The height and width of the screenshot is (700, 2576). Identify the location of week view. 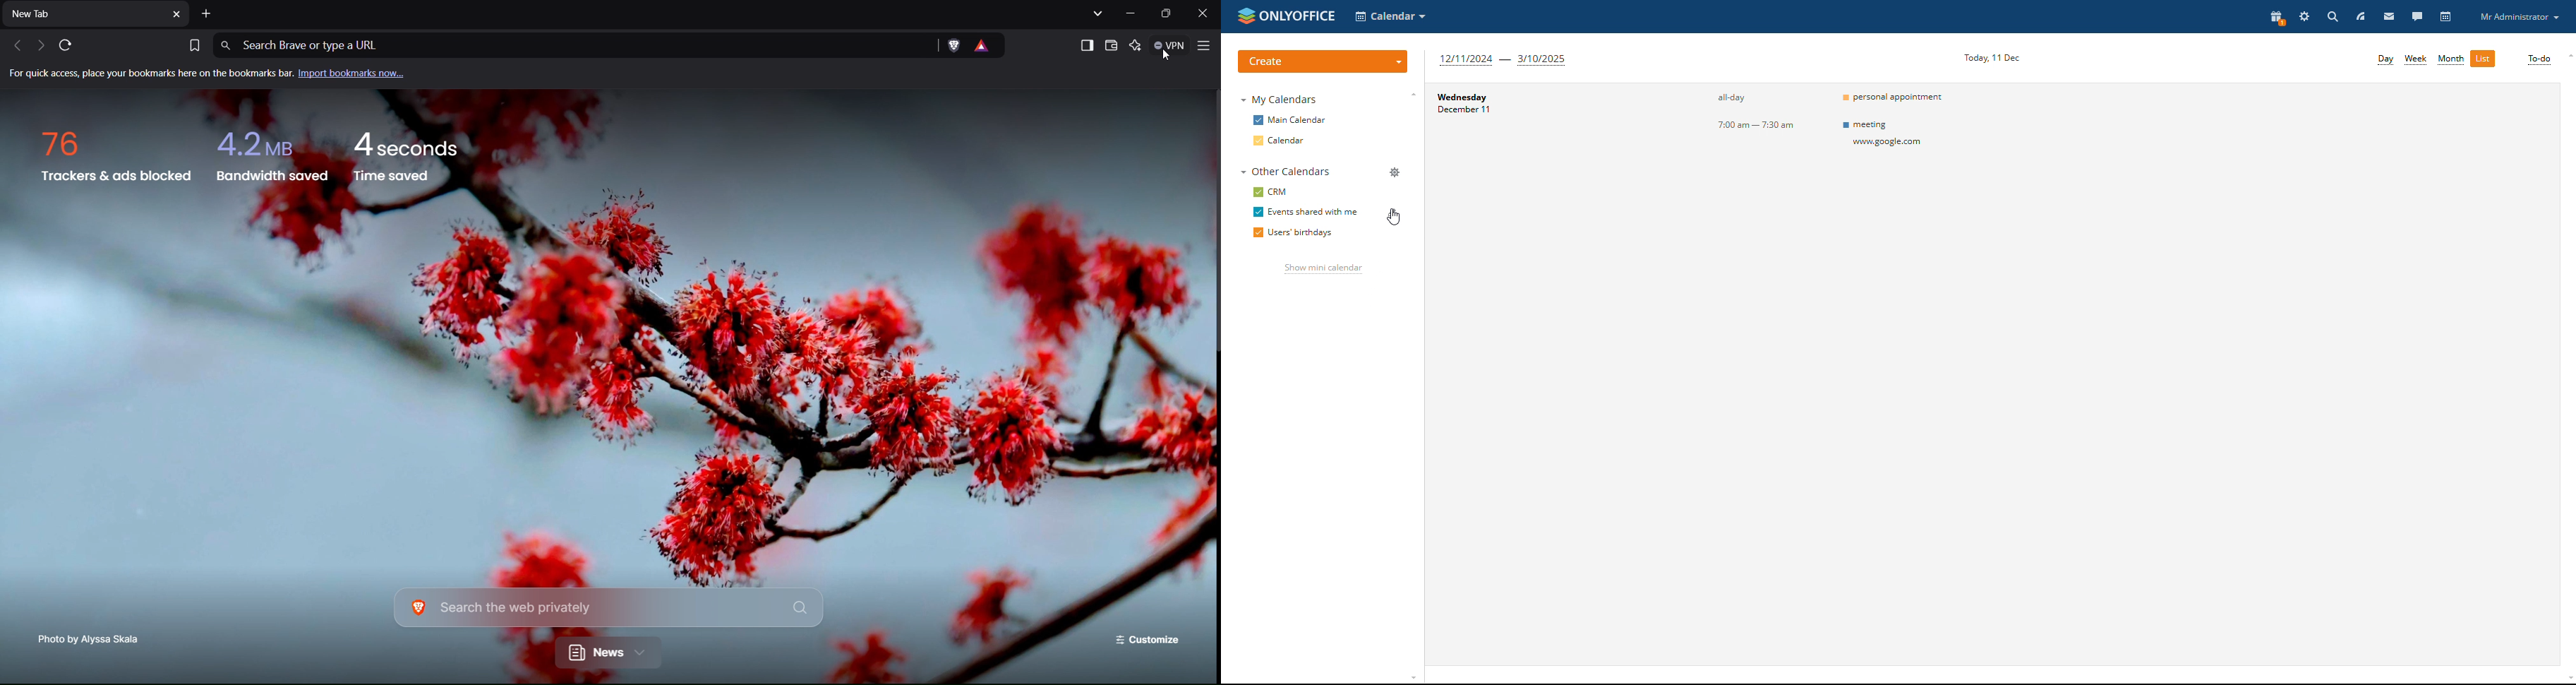
(2416, 59).